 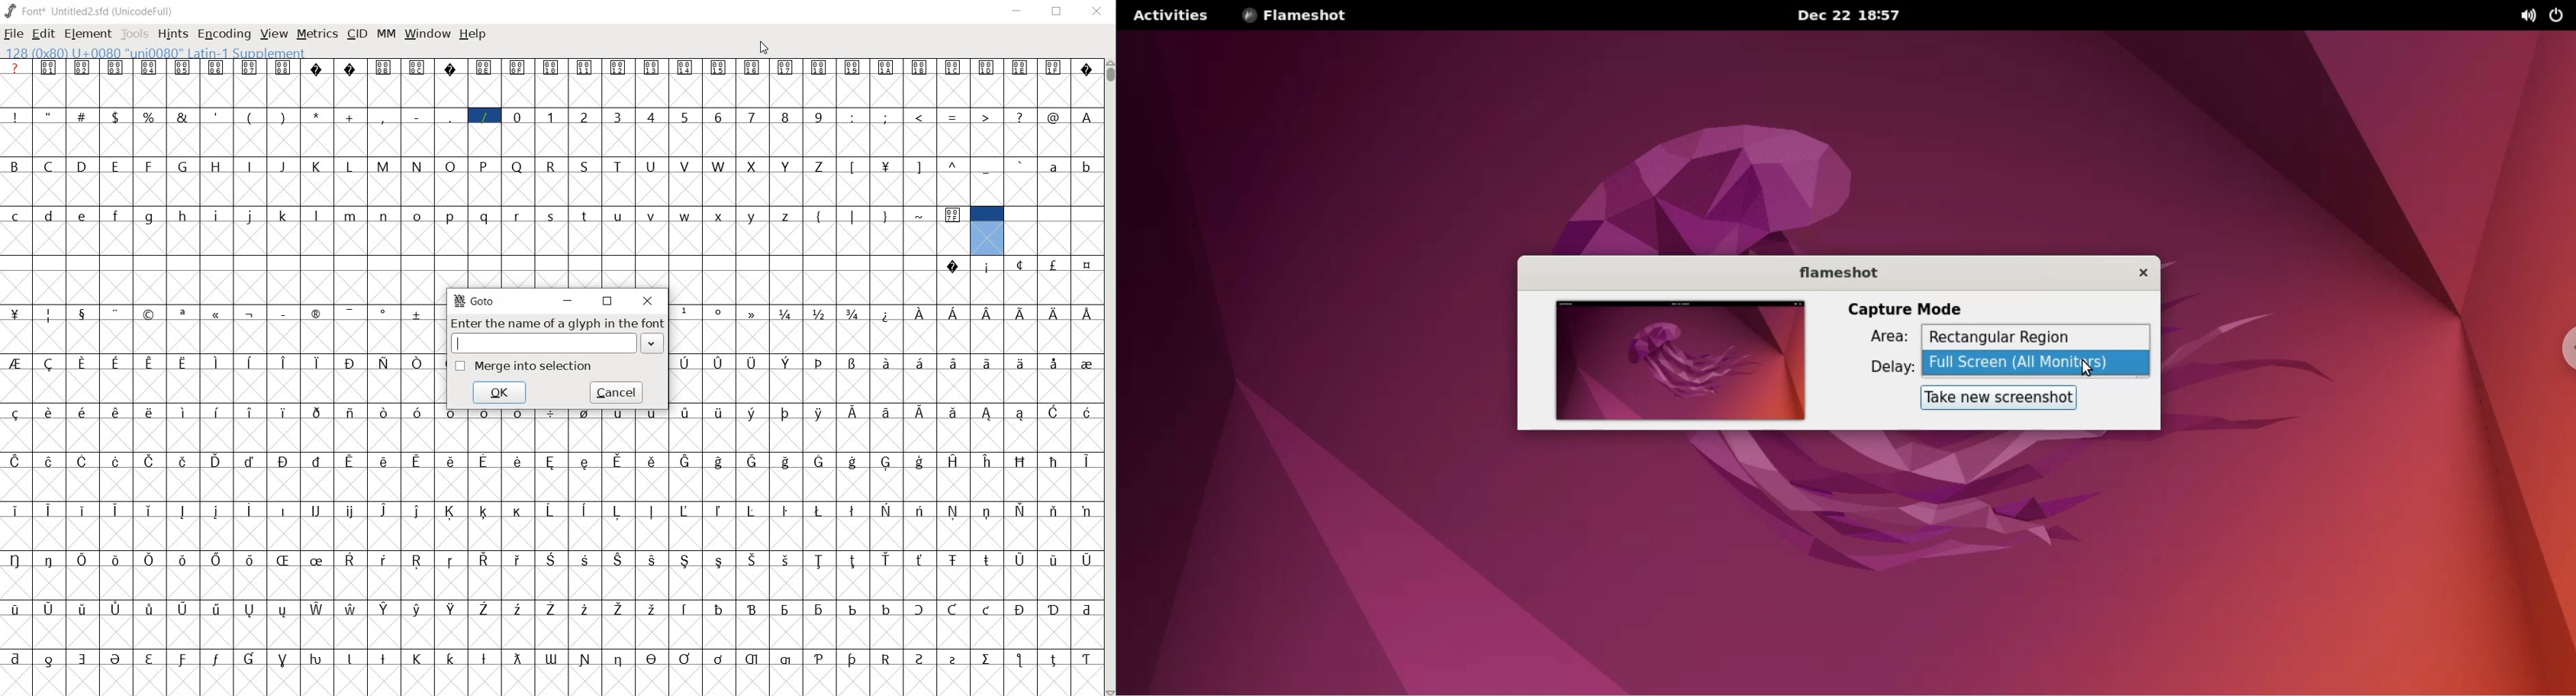 What do you see at coordinates (617, 511) in the screenshot?
I see `Symbol` at bounding box center [617, 511].